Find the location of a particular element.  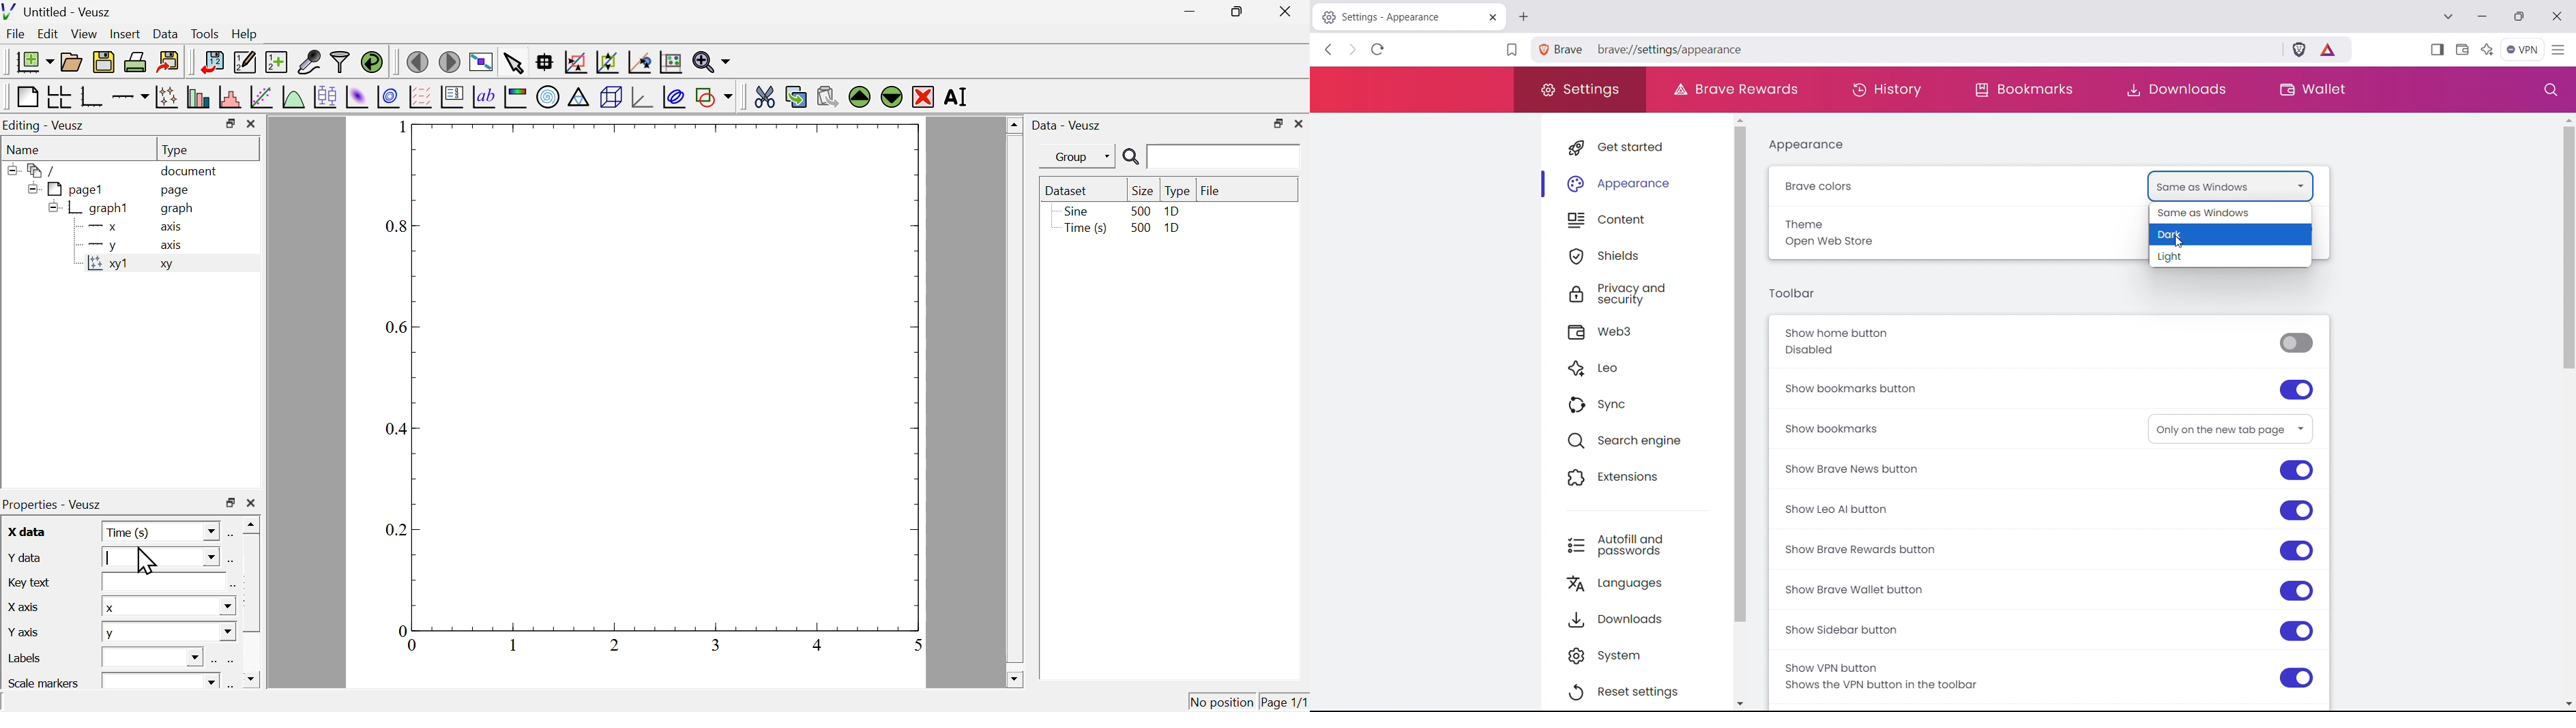

draw a rectangle to zoom graph axes is located at coordinates (575, 62).